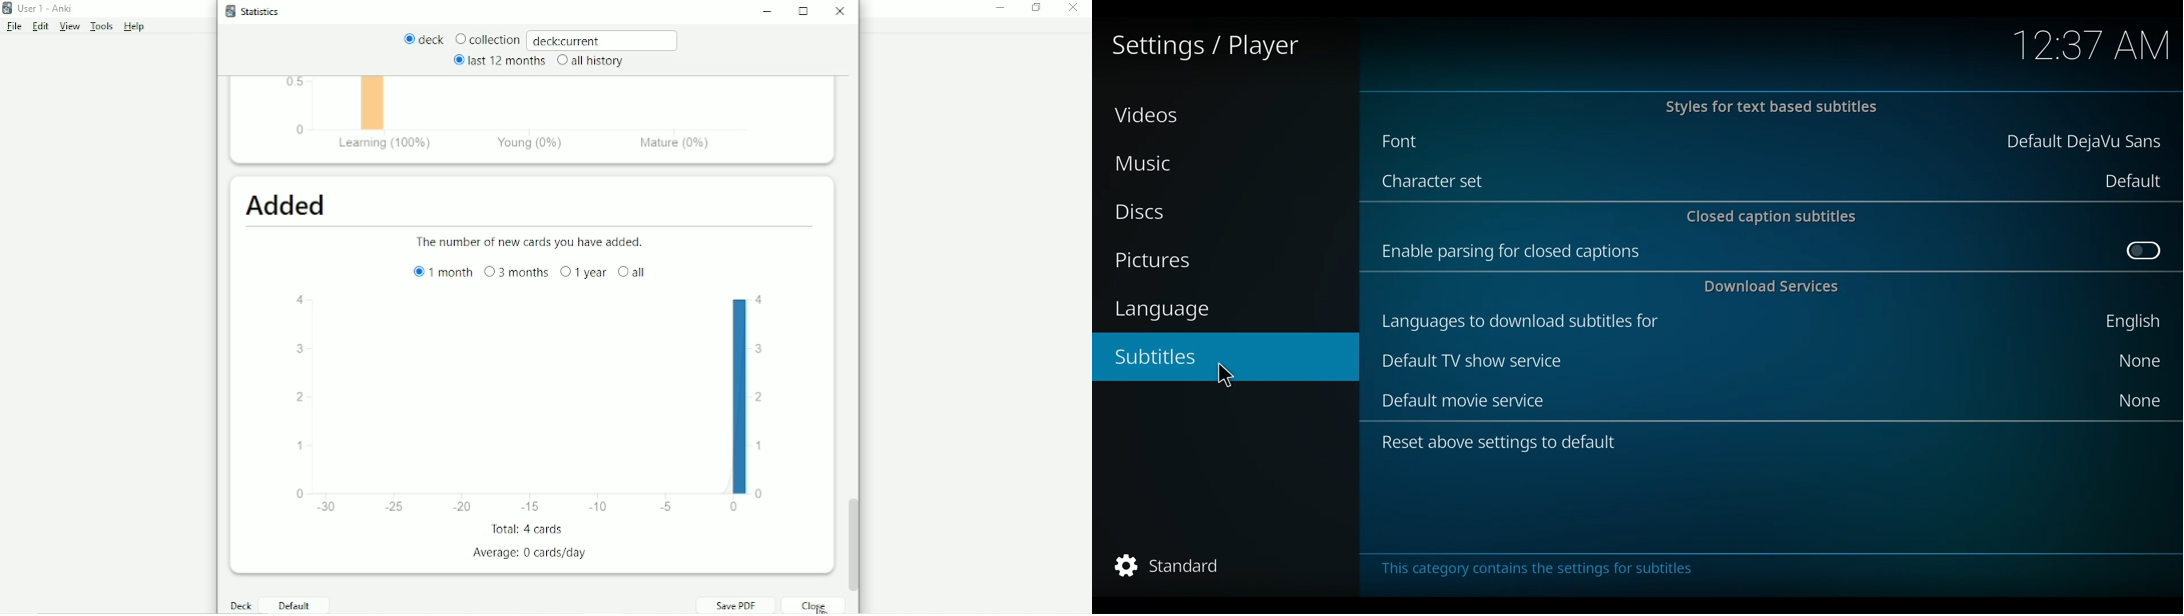  What do you see at coordinates (2139, 362) in the screenshot?
I see `None` at bounding box center [2139, 362].